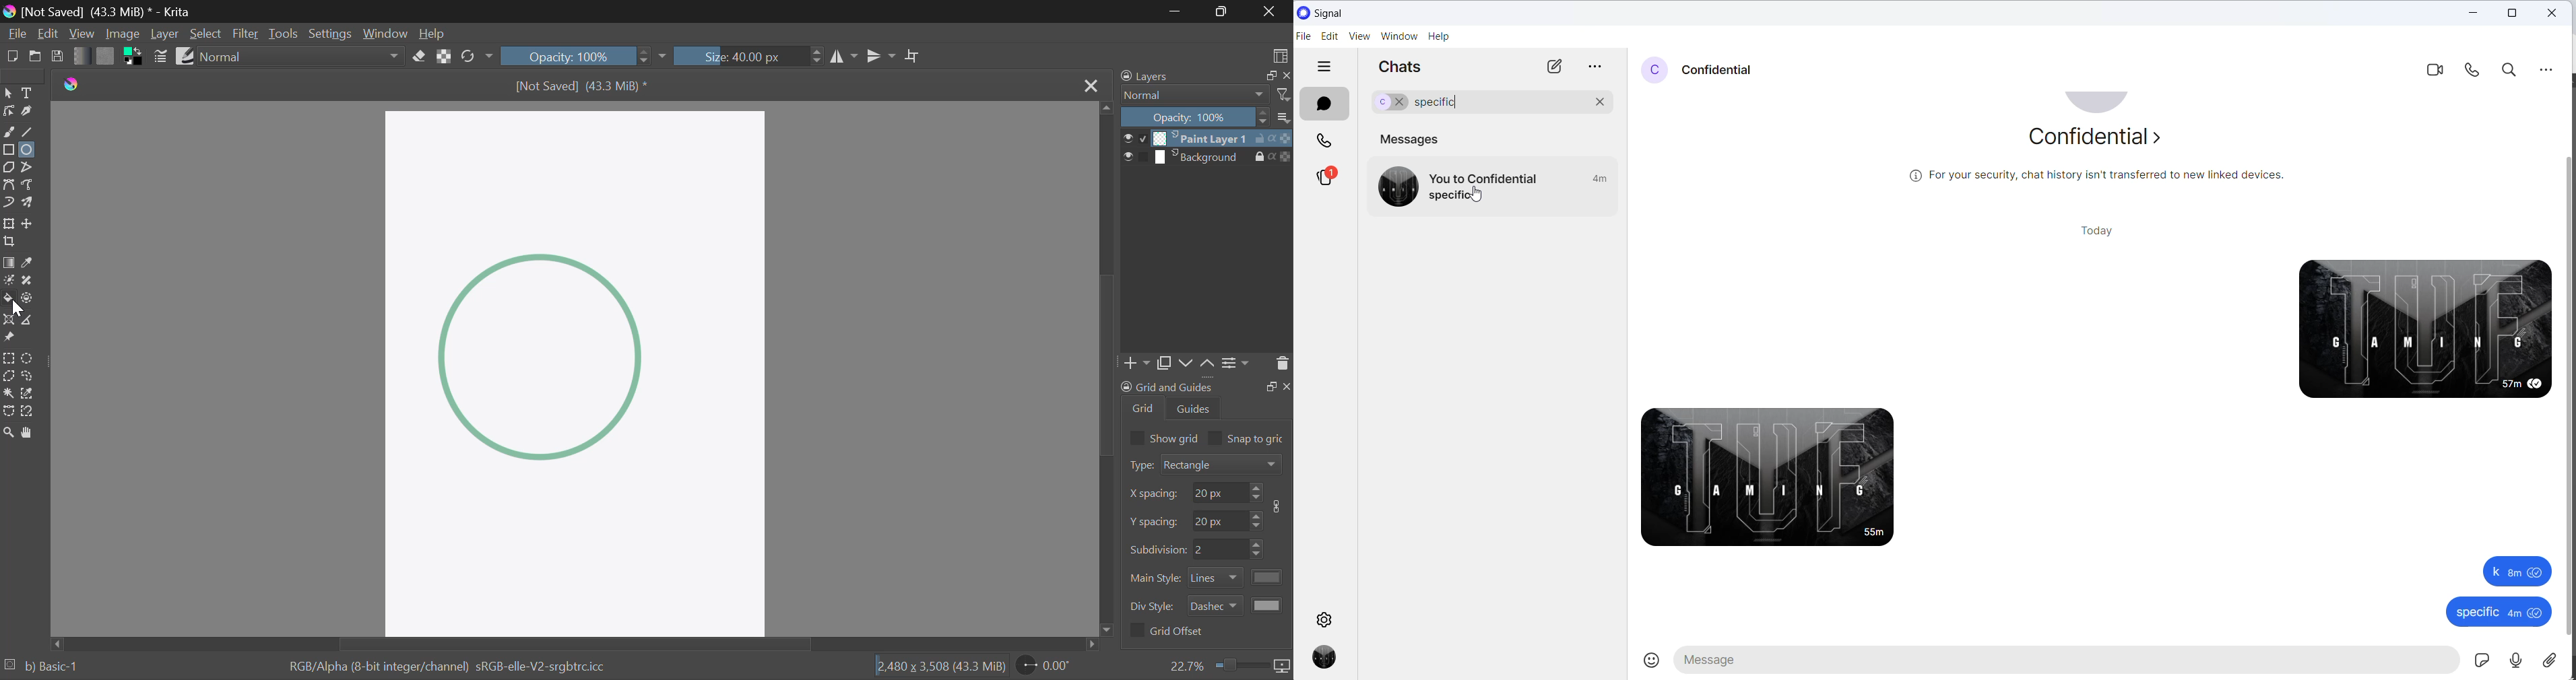  Describe the element at coordinates (1281, 366) in the screenshot. I see `Delete Layer` at that location.